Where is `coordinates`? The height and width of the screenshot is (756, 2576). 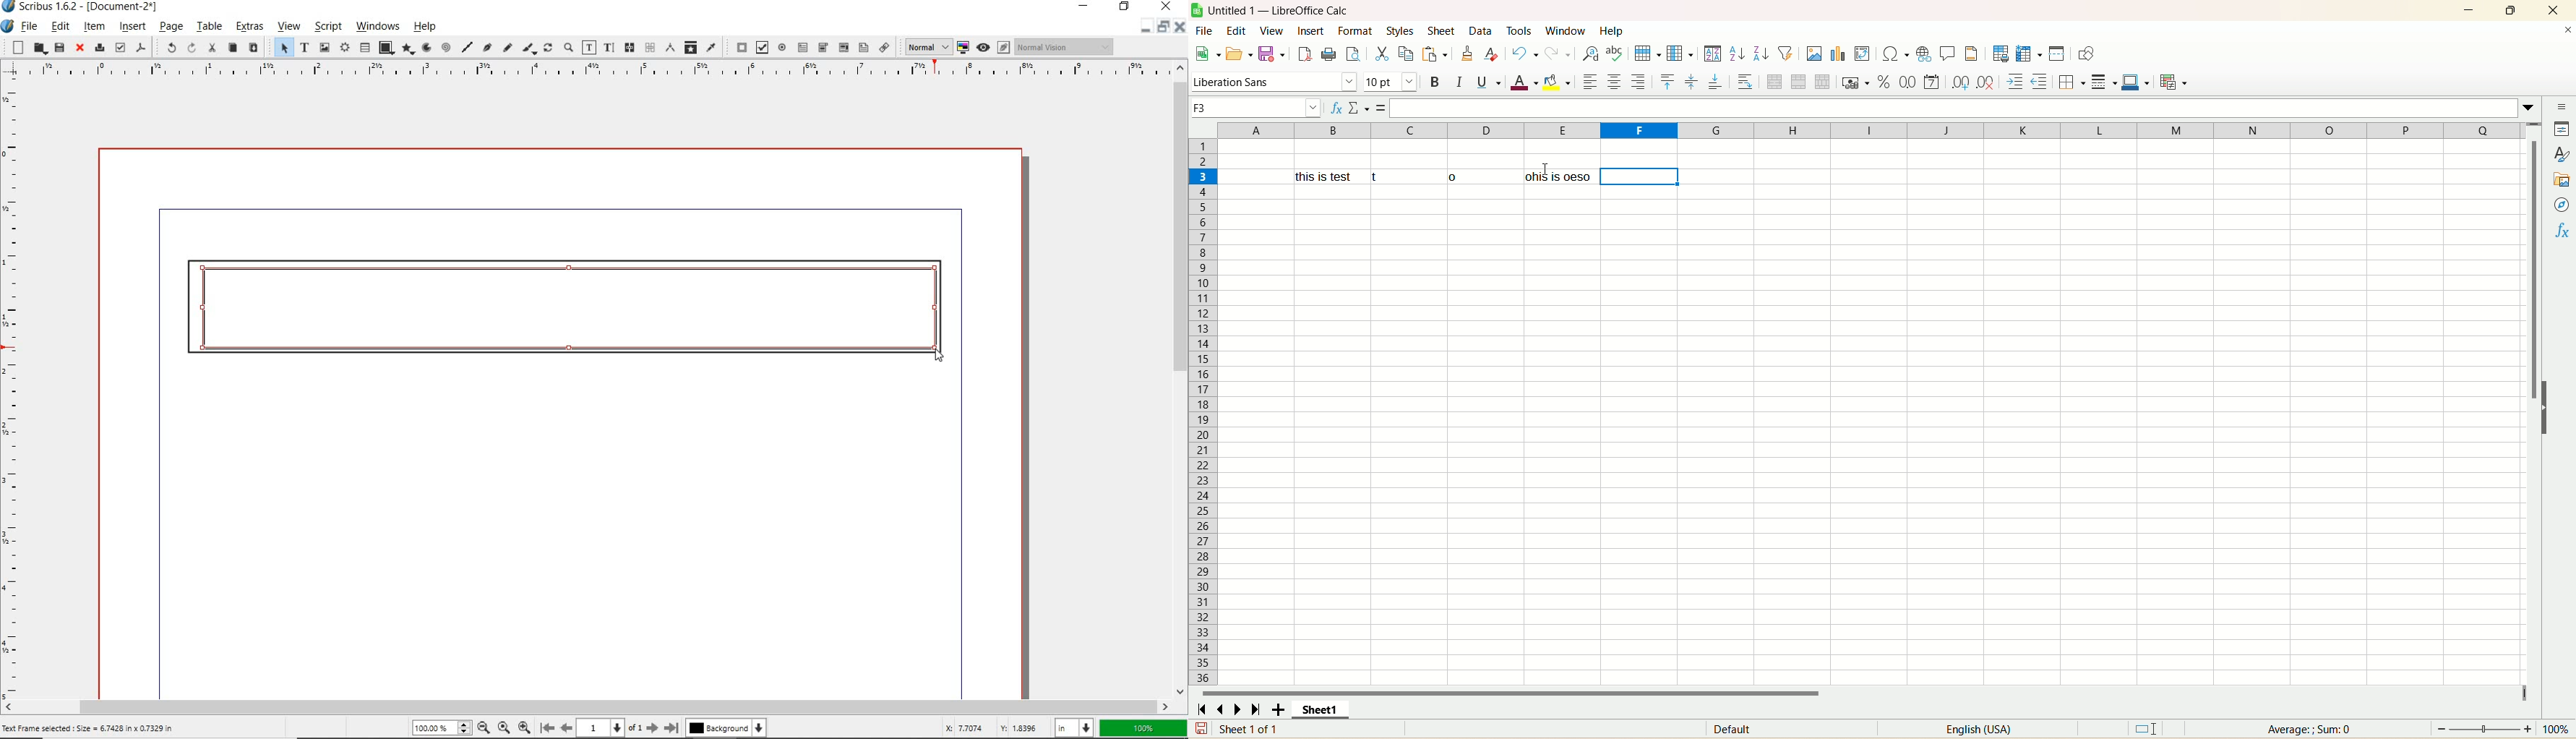 coordinates is located at coordinates (991, 729).